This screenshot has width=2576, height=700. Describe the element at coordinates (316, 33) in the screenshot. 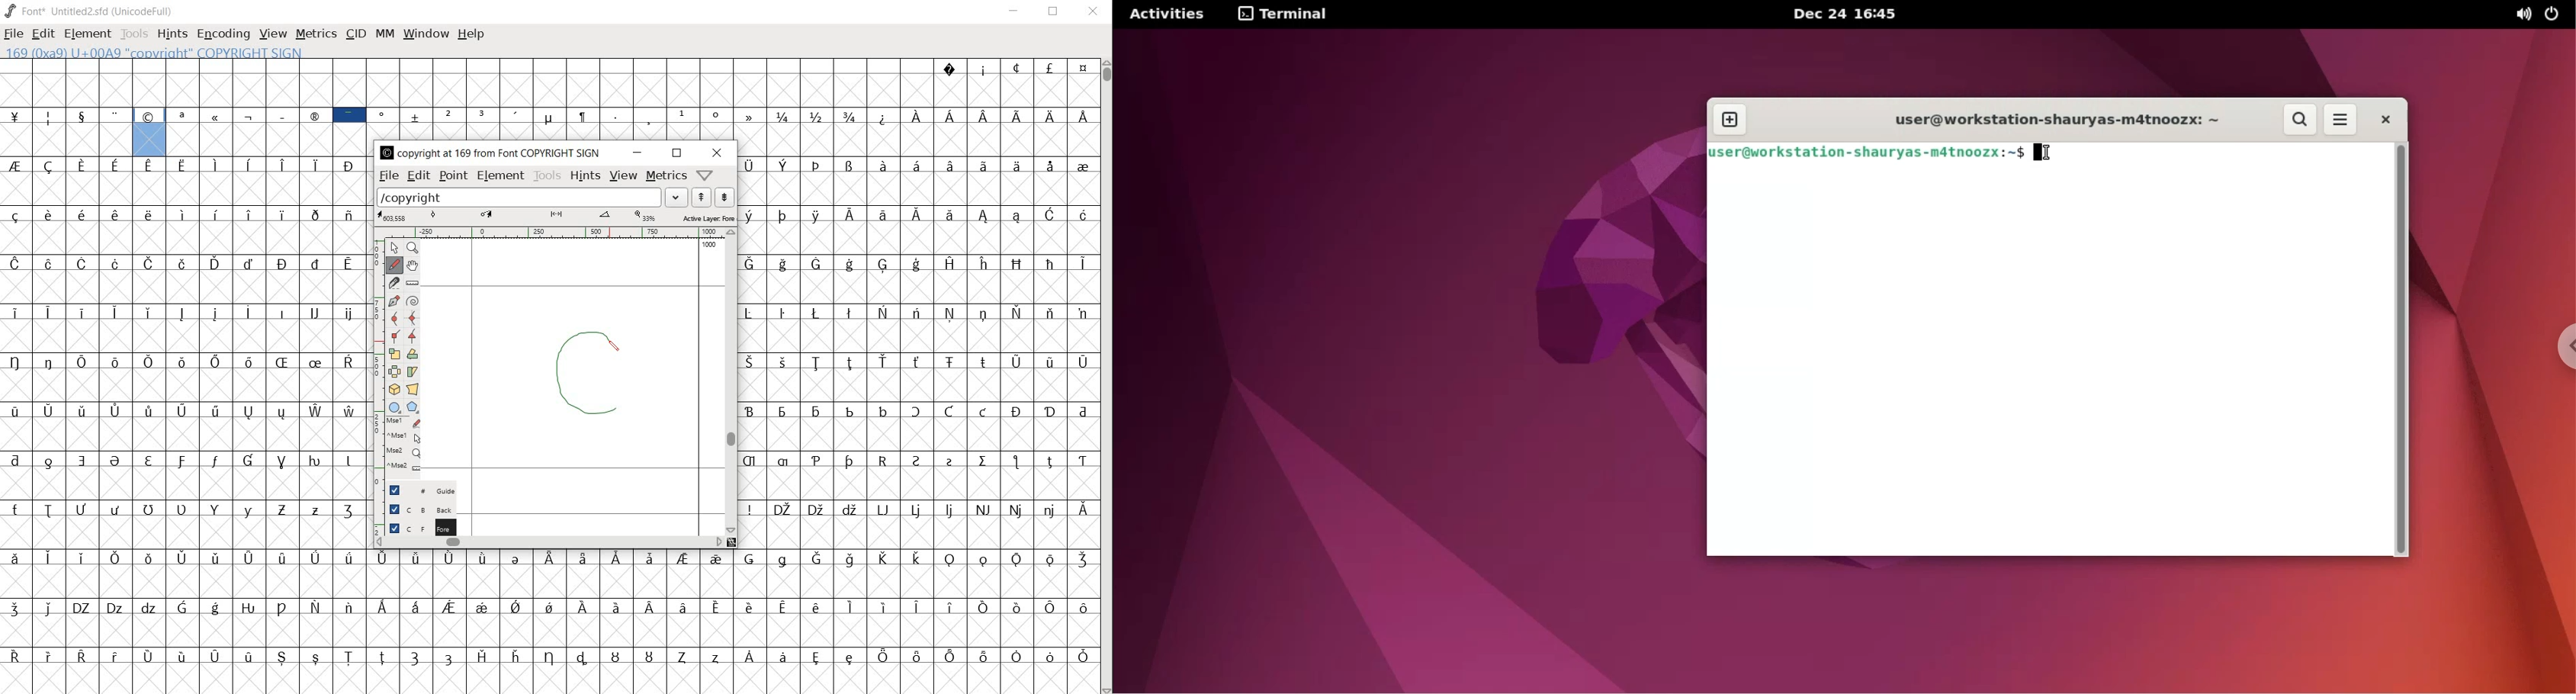

I see `metrics` at that location.